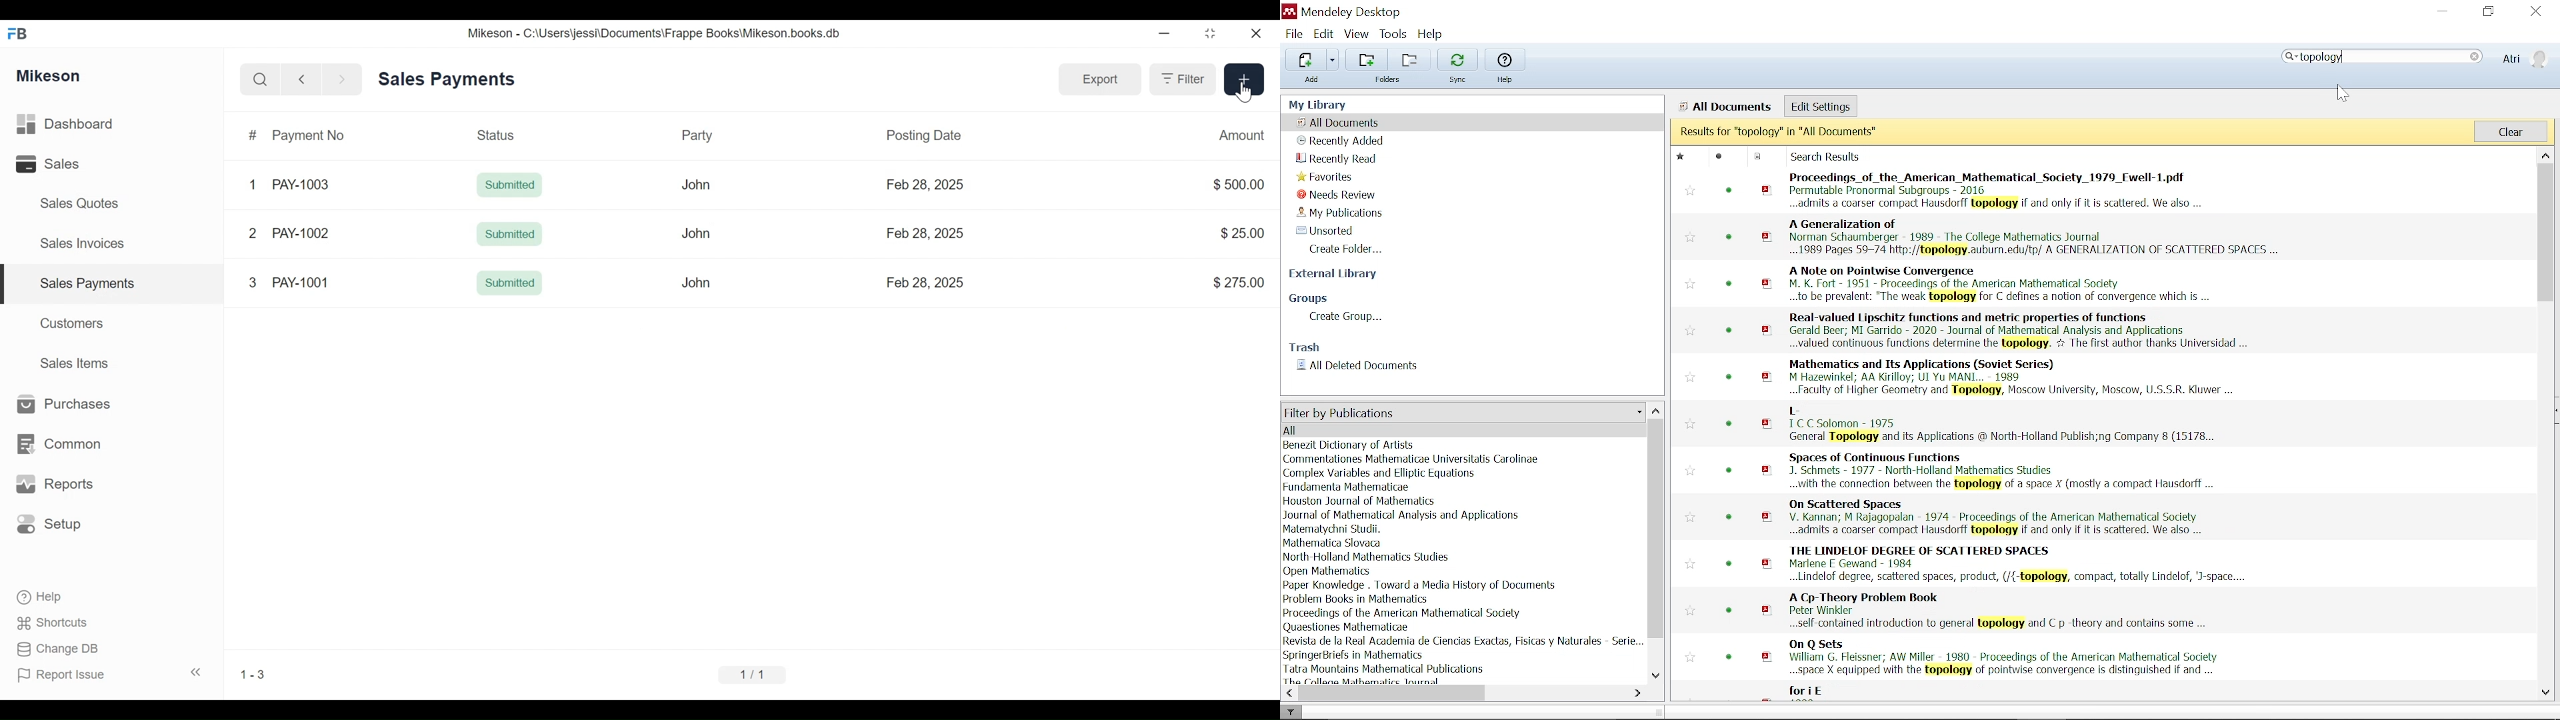 The image size is (2576, 728). Describe the element at coordinates (751, 673) in the screenshot. I see `1/1` at that location.